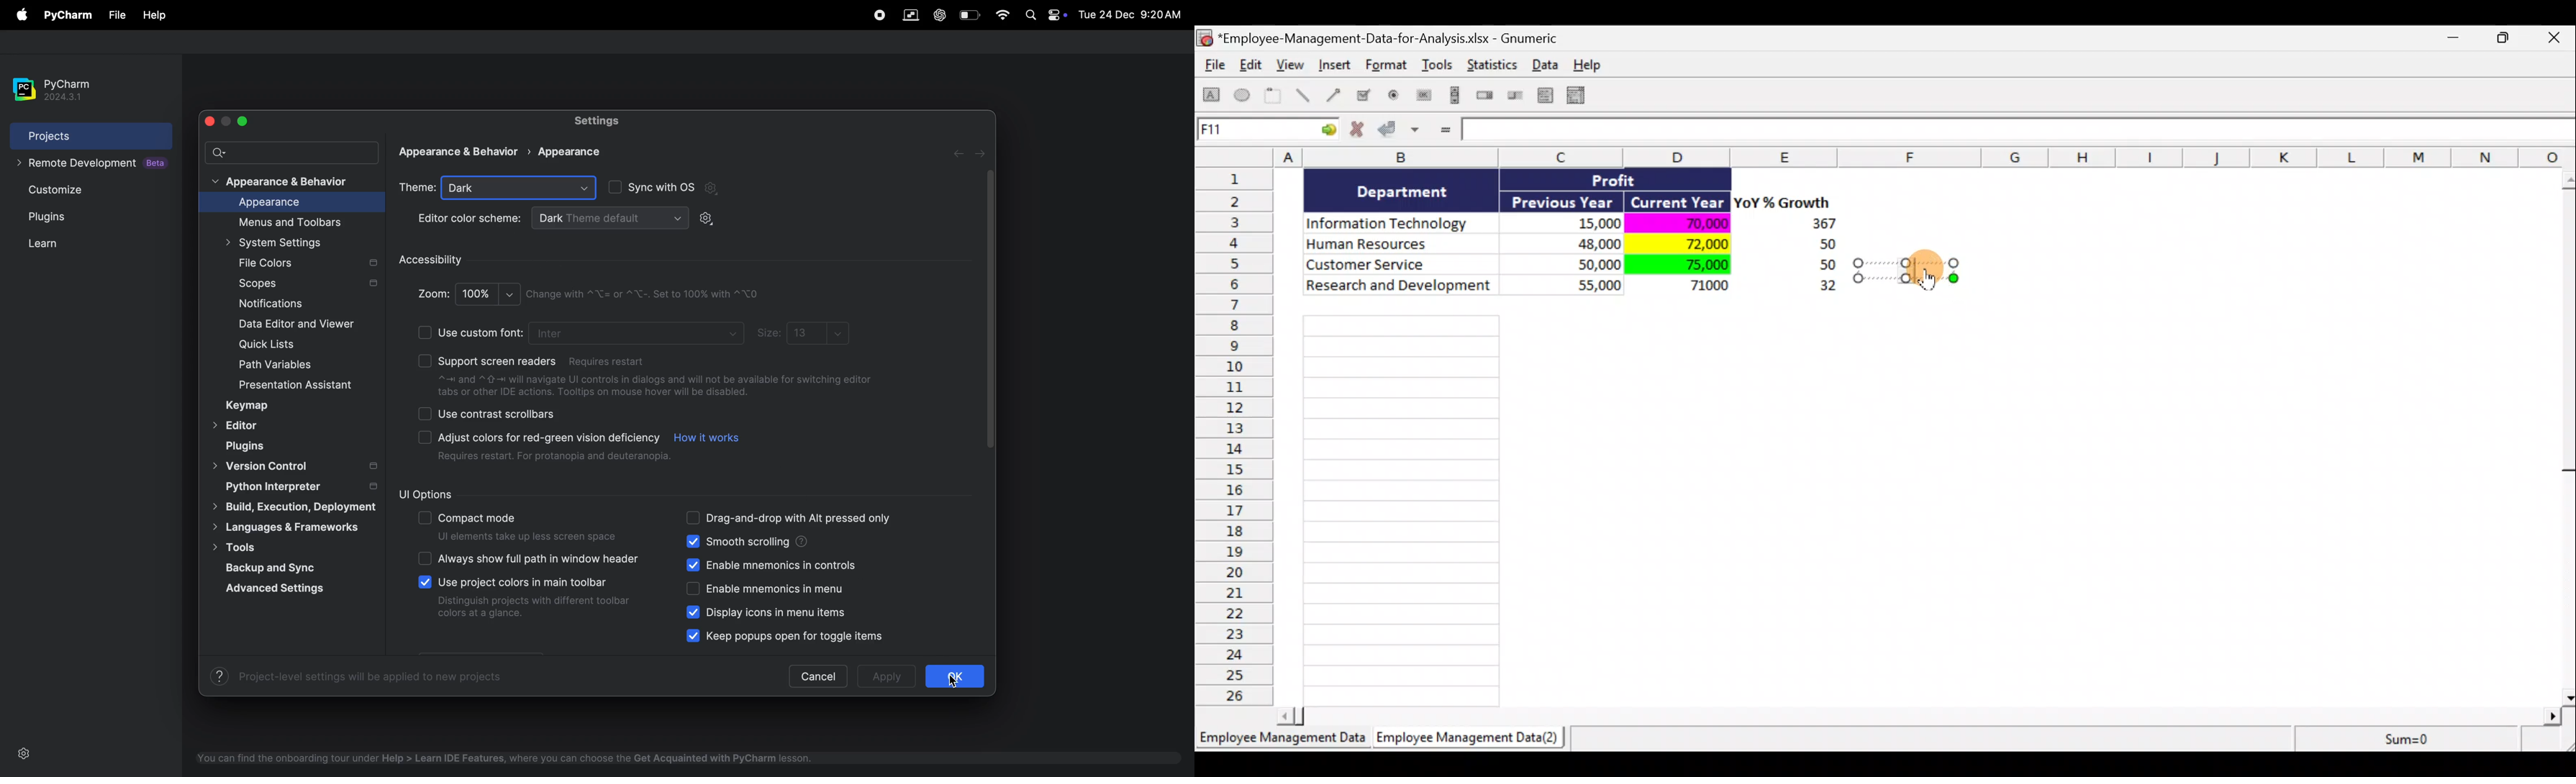 The height and width of the screenshot is (784, 2576). What do you see at coordinates (1494, 69) in the screenshot?
I see `Statistics` at bounding box center [1494, 69].